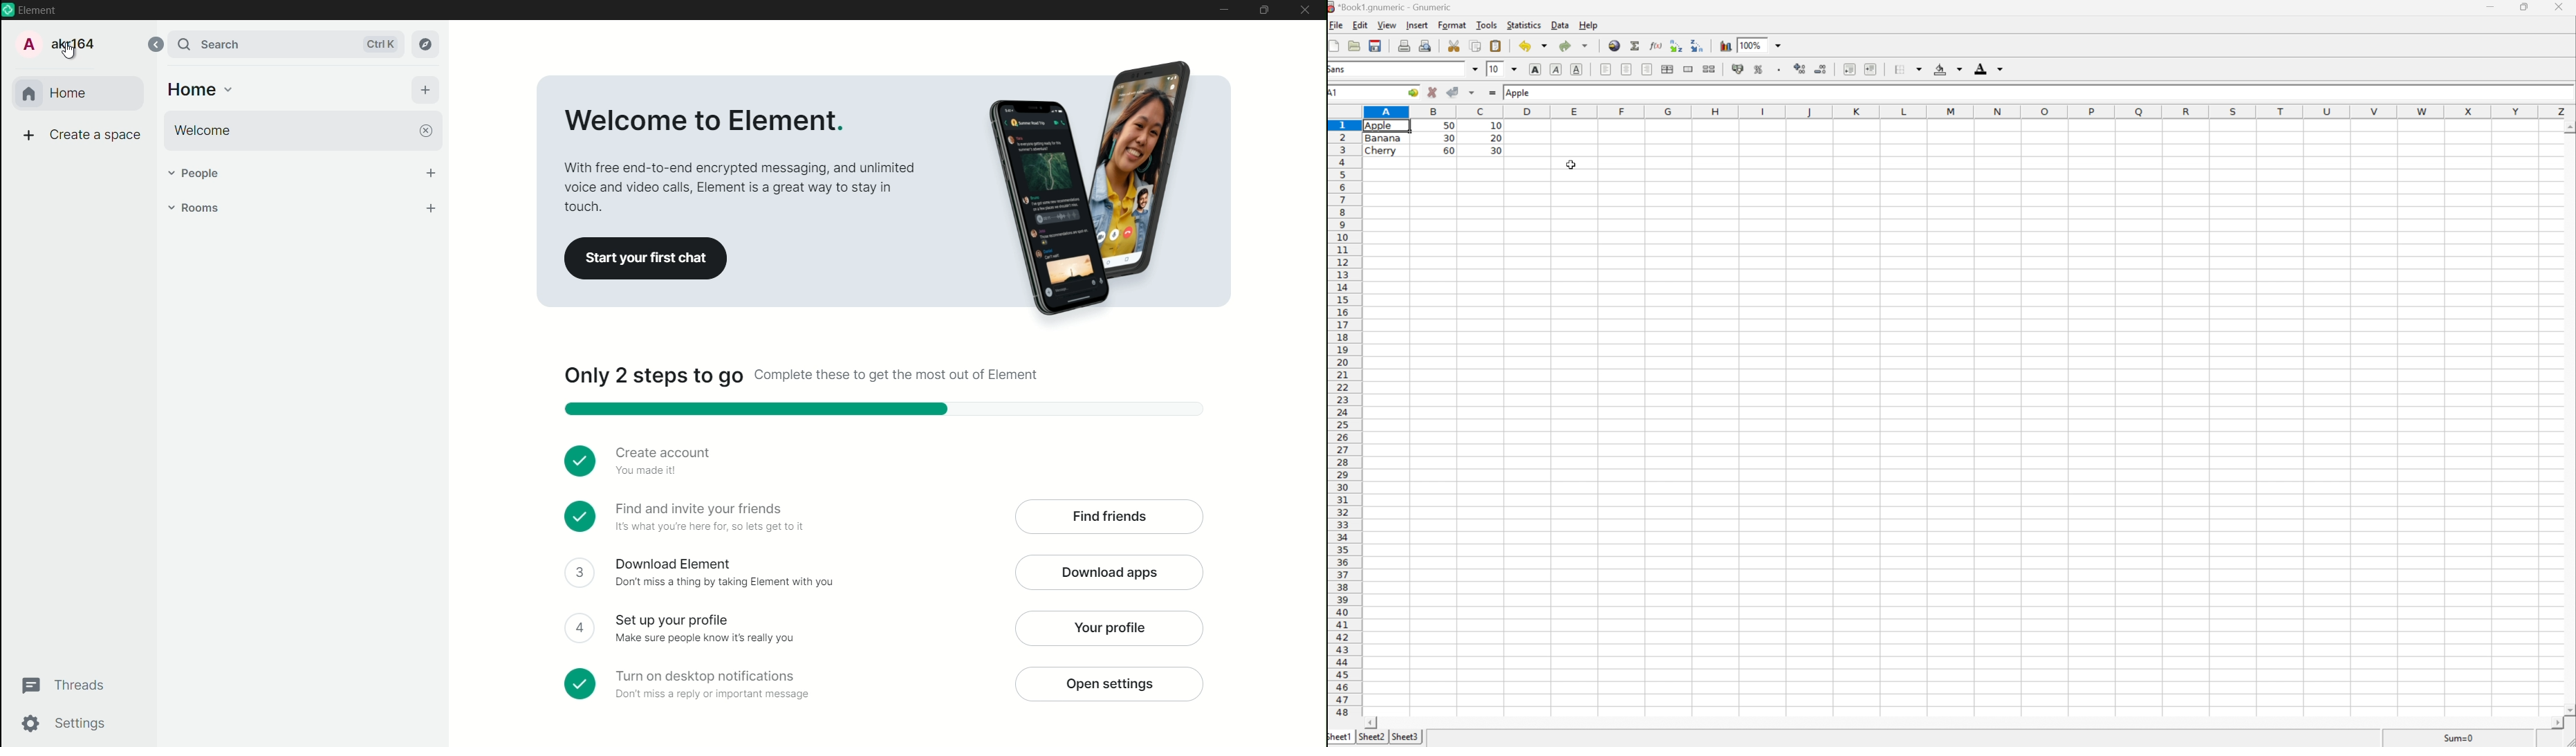  Describe the element at coordinates (1637, 45) in the screenshot. I see `sum in current cell` at that location.